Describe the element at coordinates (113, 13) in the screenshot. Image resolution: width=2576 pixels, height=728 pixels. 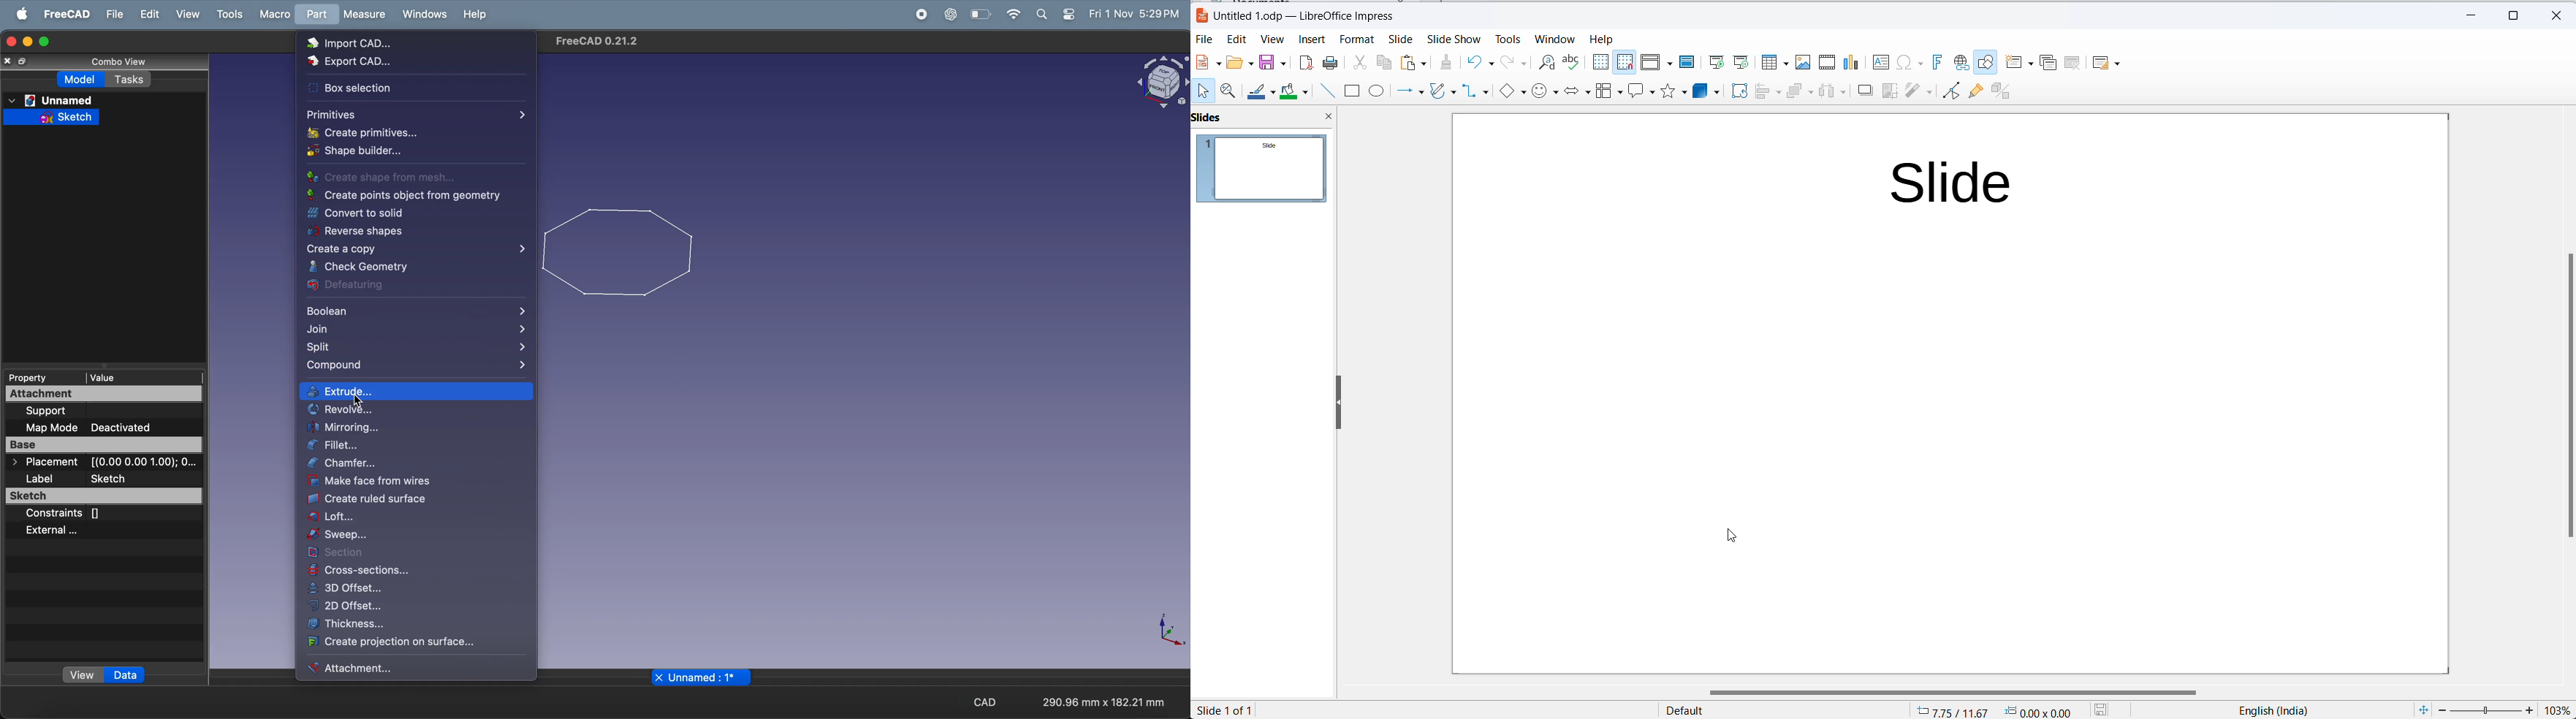
I see `file` at that location.